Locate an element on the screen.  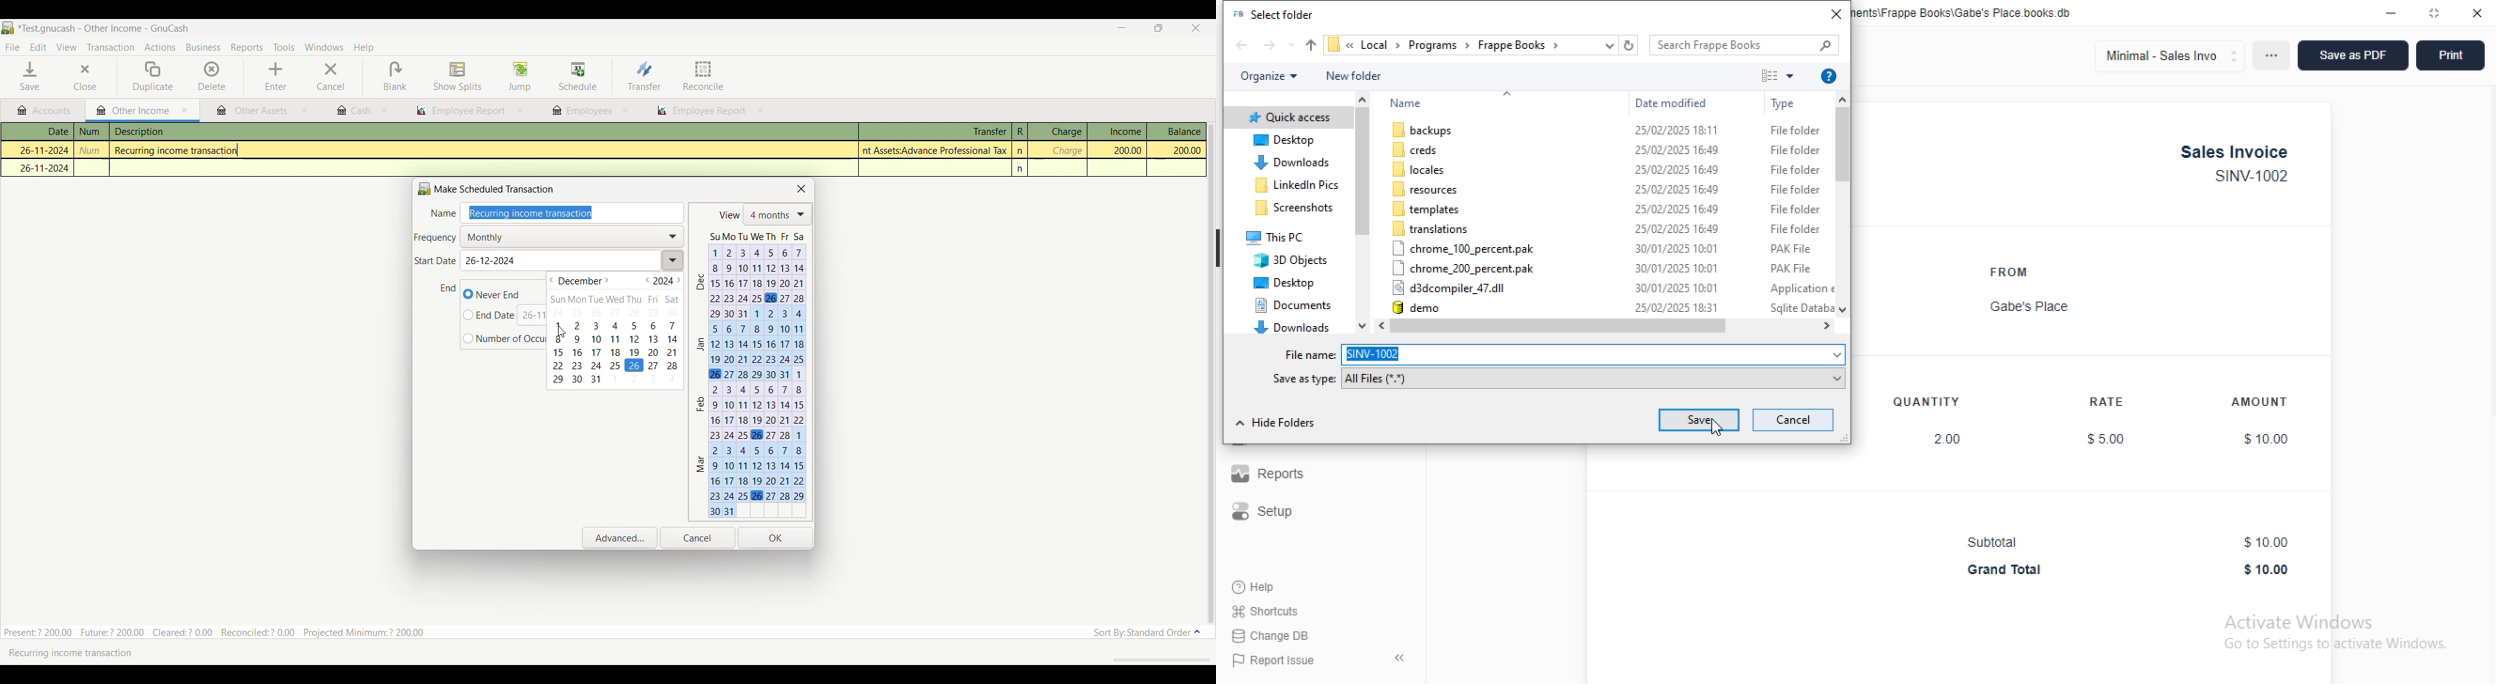
file folder is located at coordinates (1796, 130).